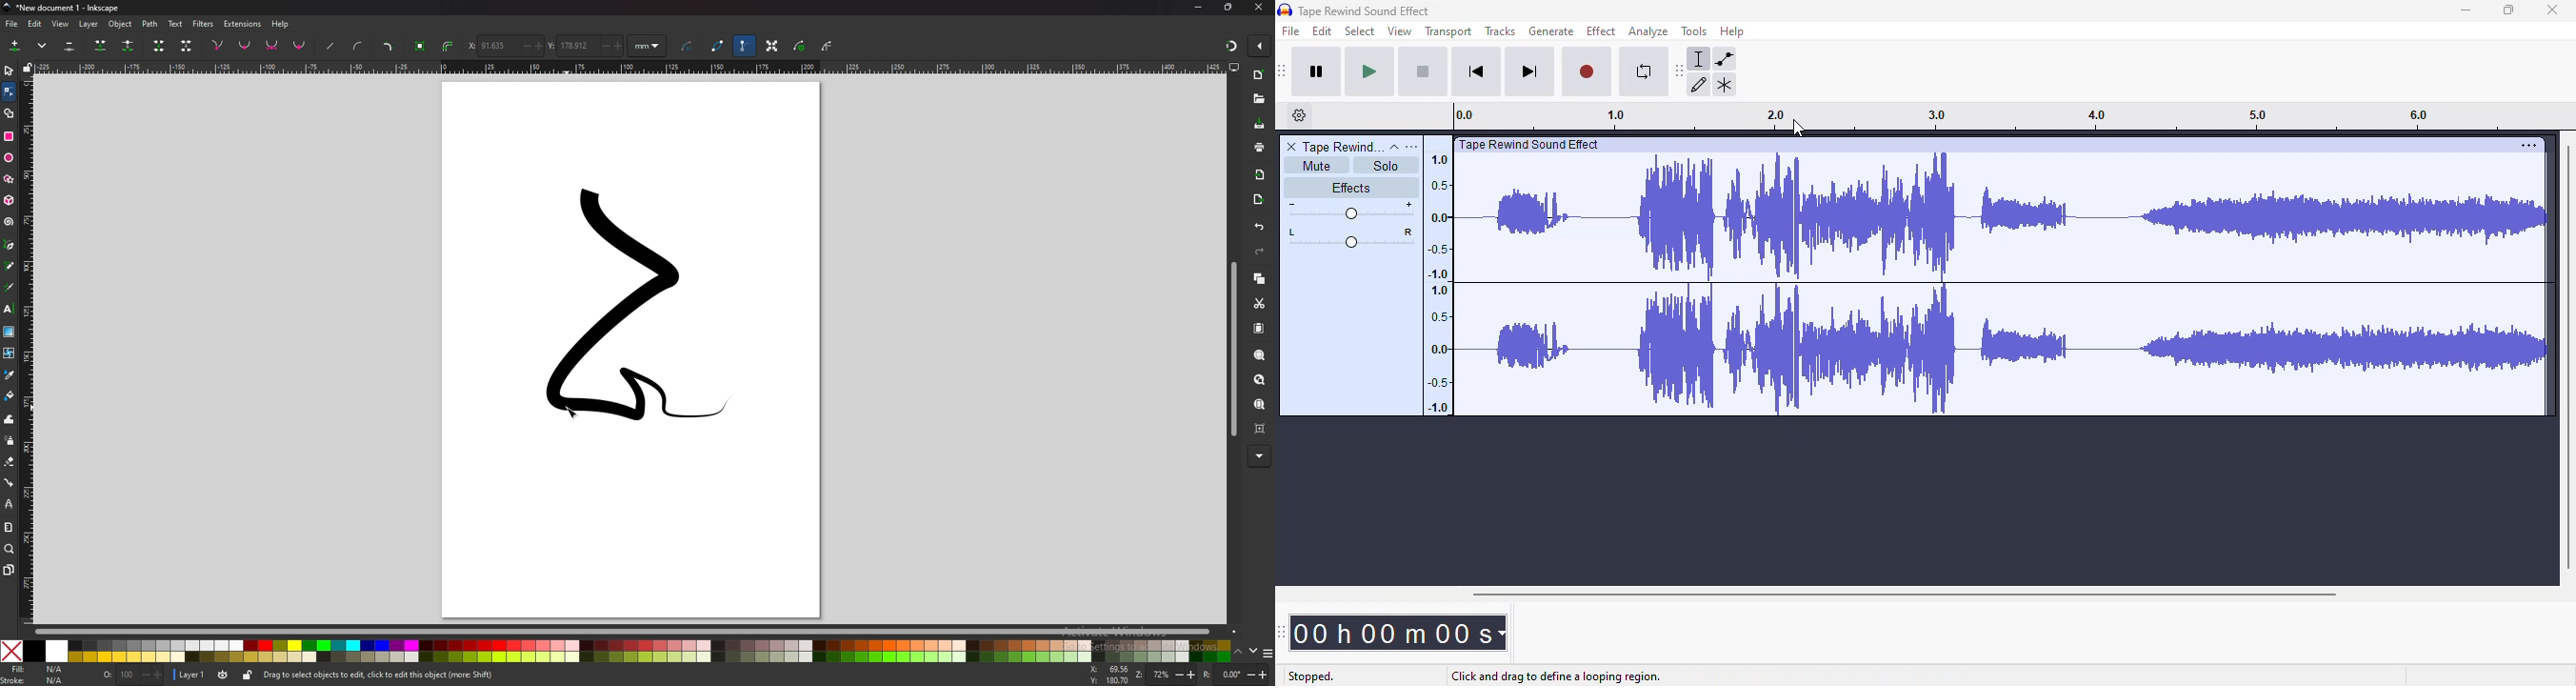 Image resolution: width=2576 pixels, height=700 pixels. Describe the element at coordinates (389, 46) in the screenshot. I see `add corners lpe` at that location.